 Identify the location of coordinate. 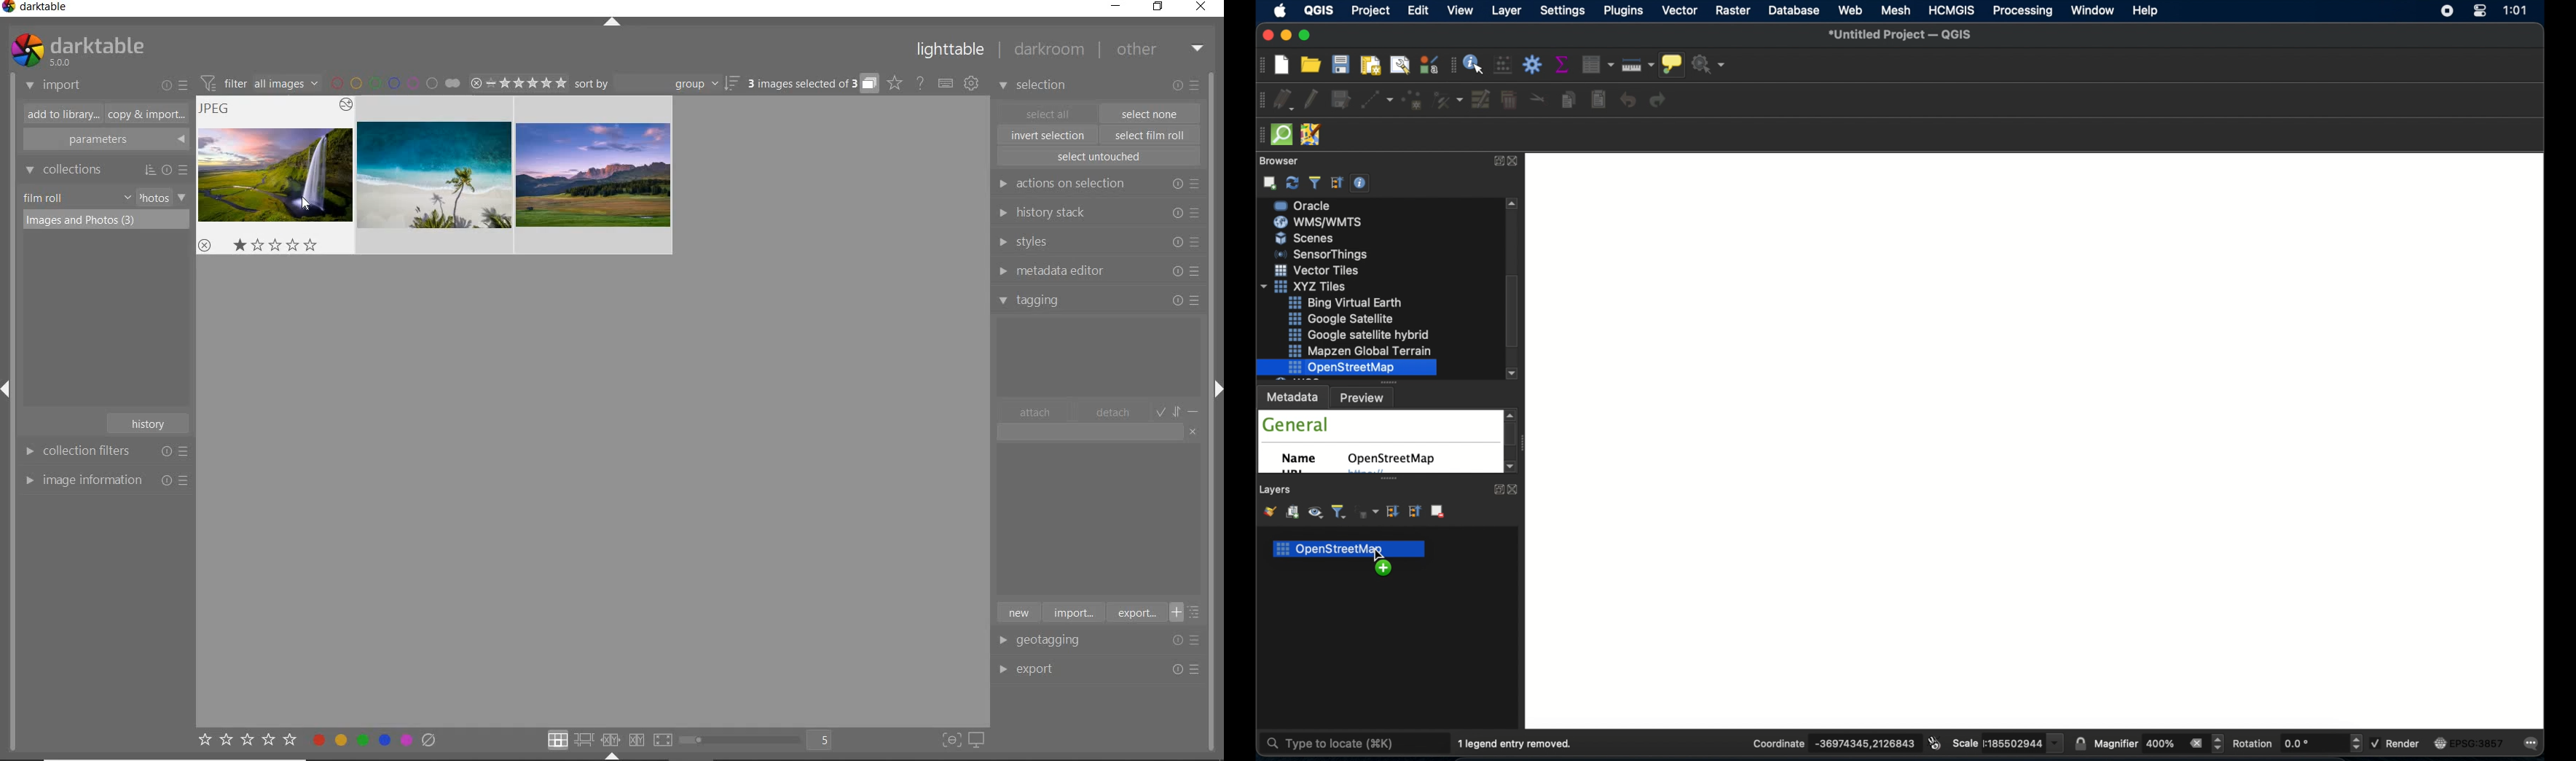
(1833, 743).